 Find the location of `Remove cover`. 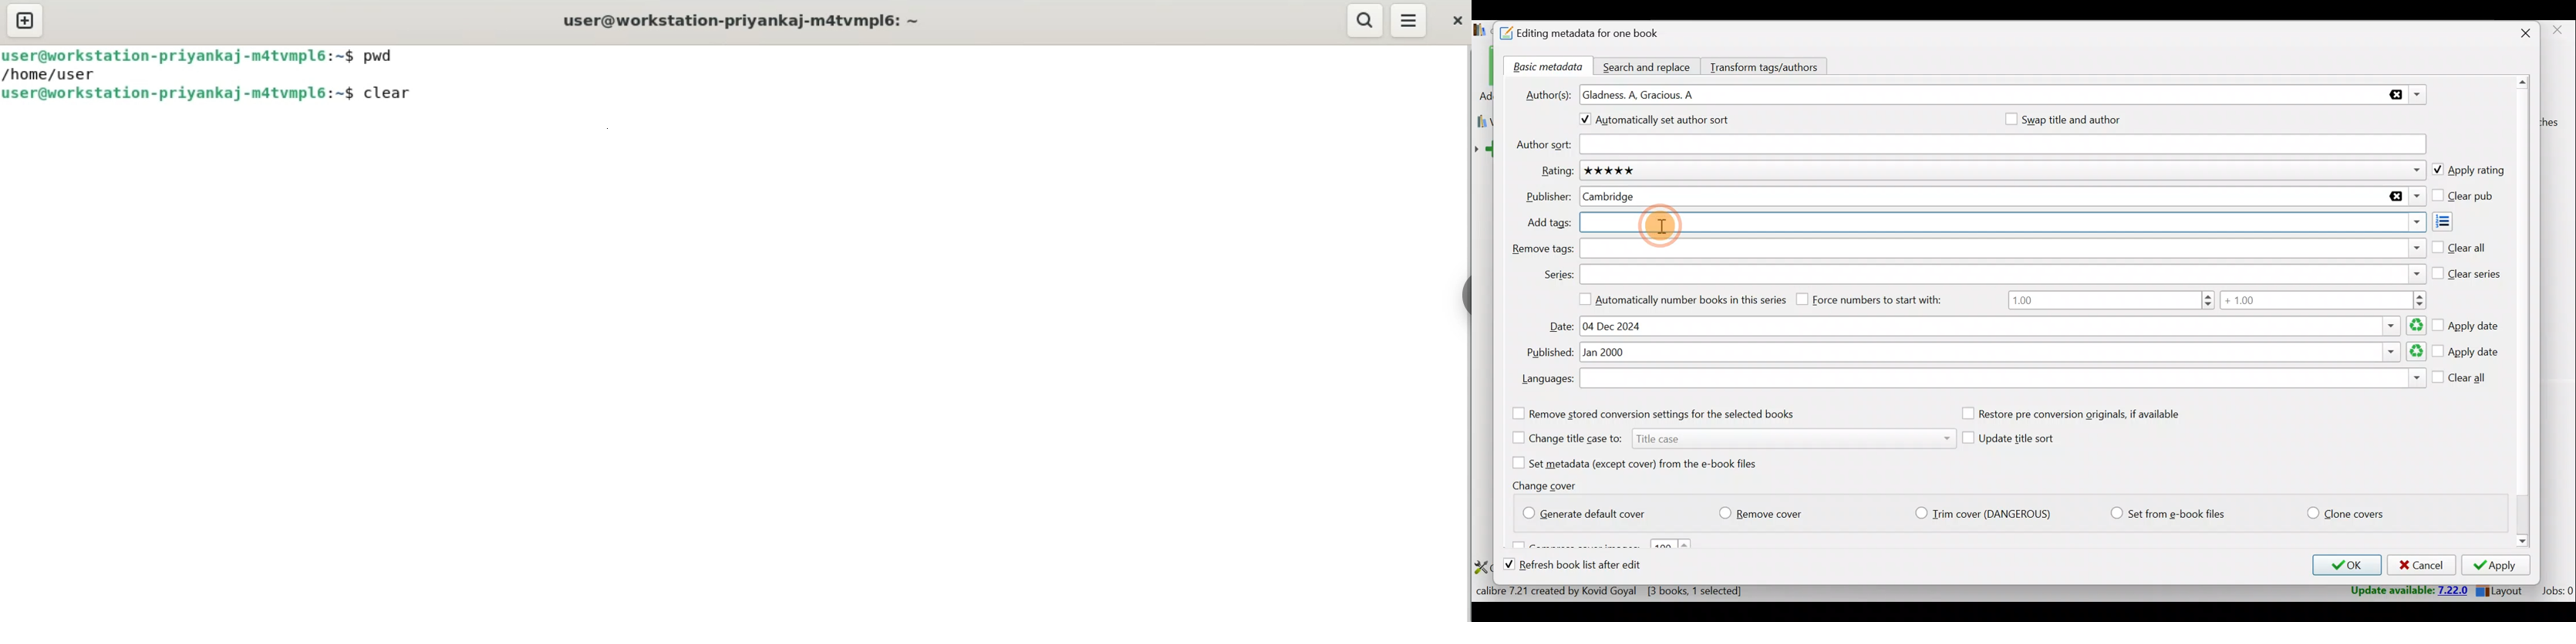

Remove cover is located at coordinates (1768, 511).